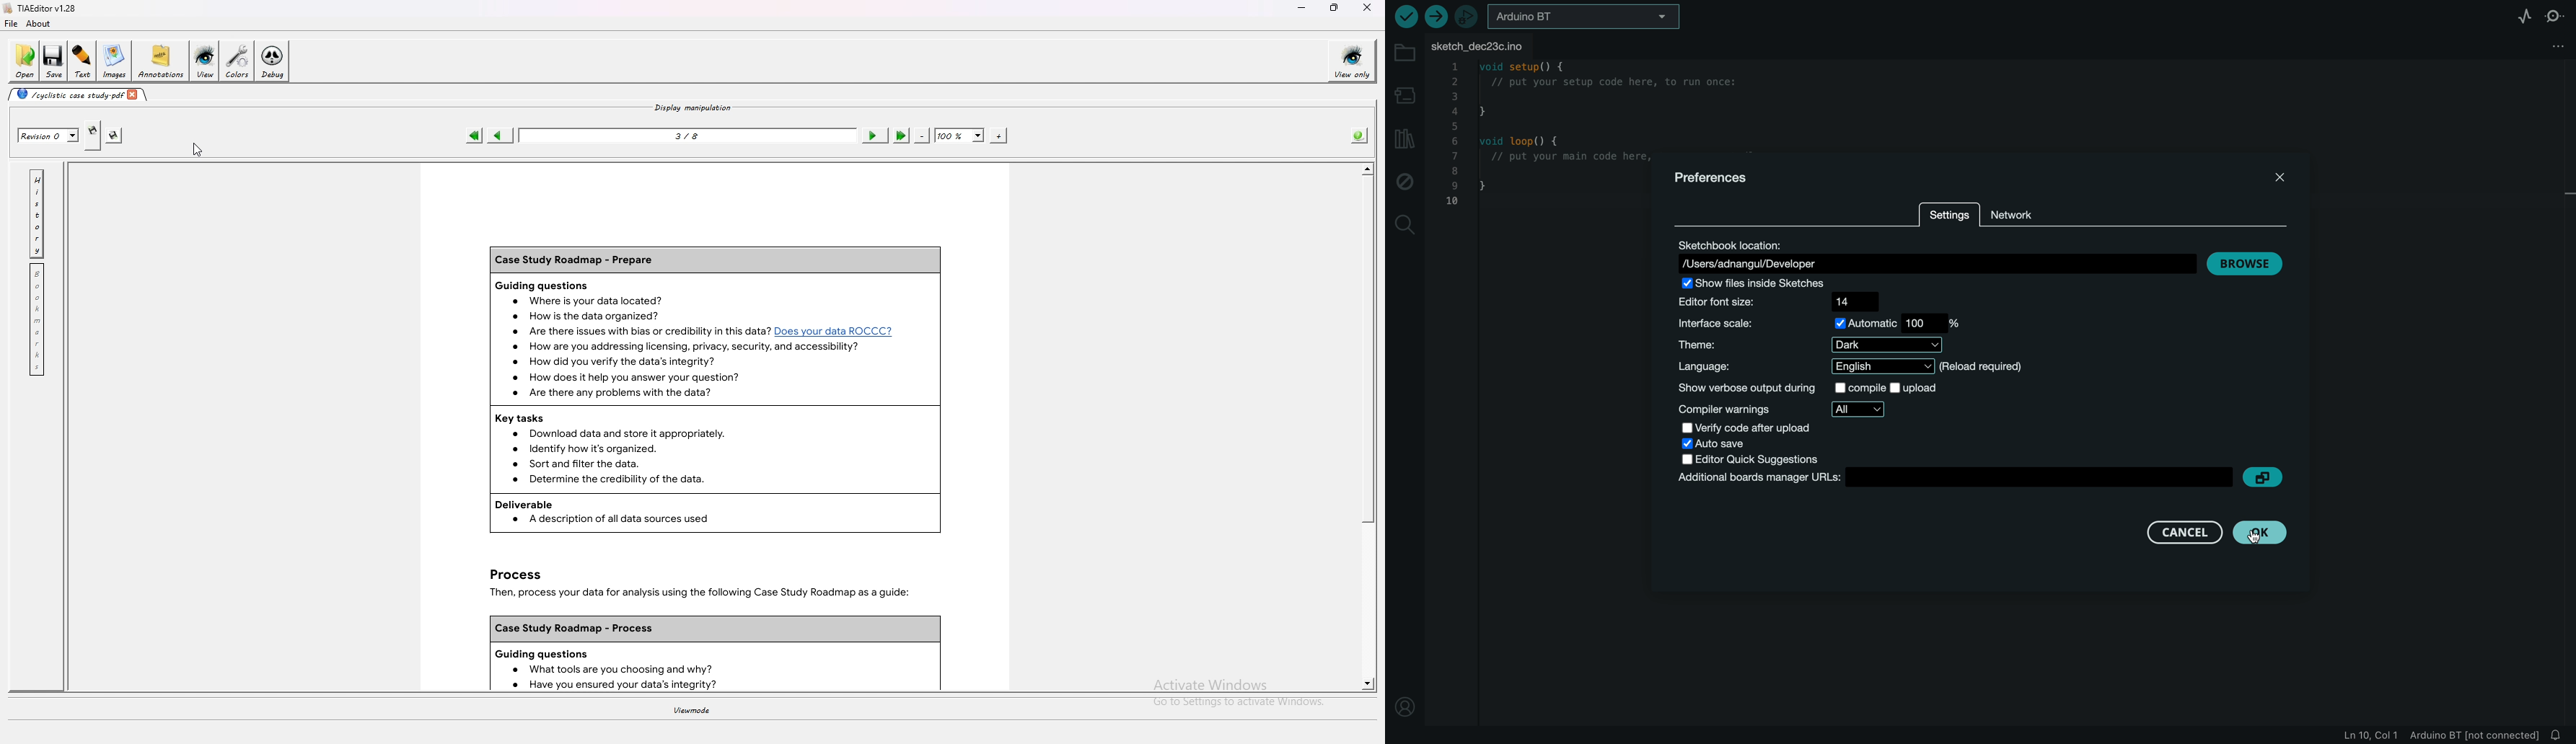 Image resolution: width=2576 pixels, height=756 pixels. Describe the element at coordinates (1950, 214) in the screenshot. I see `settings` at that location.